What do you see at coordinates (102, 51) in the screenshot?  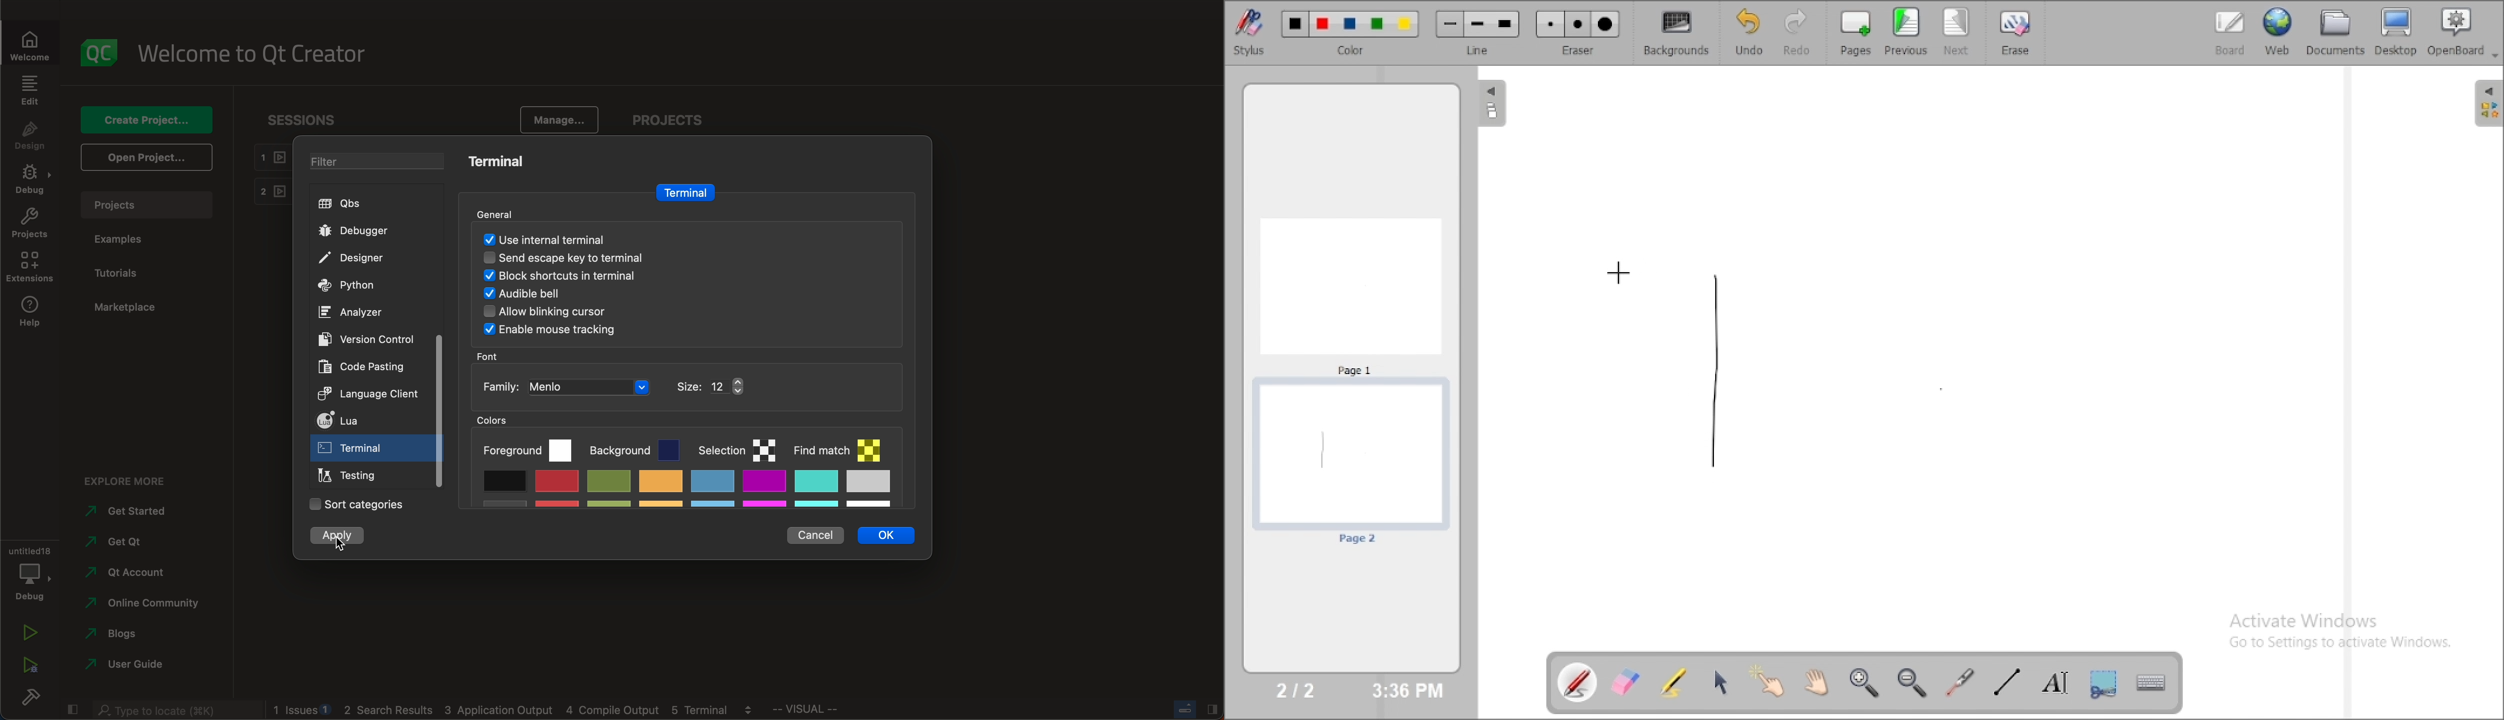 I see `logo` at bounding box center [102, 51].